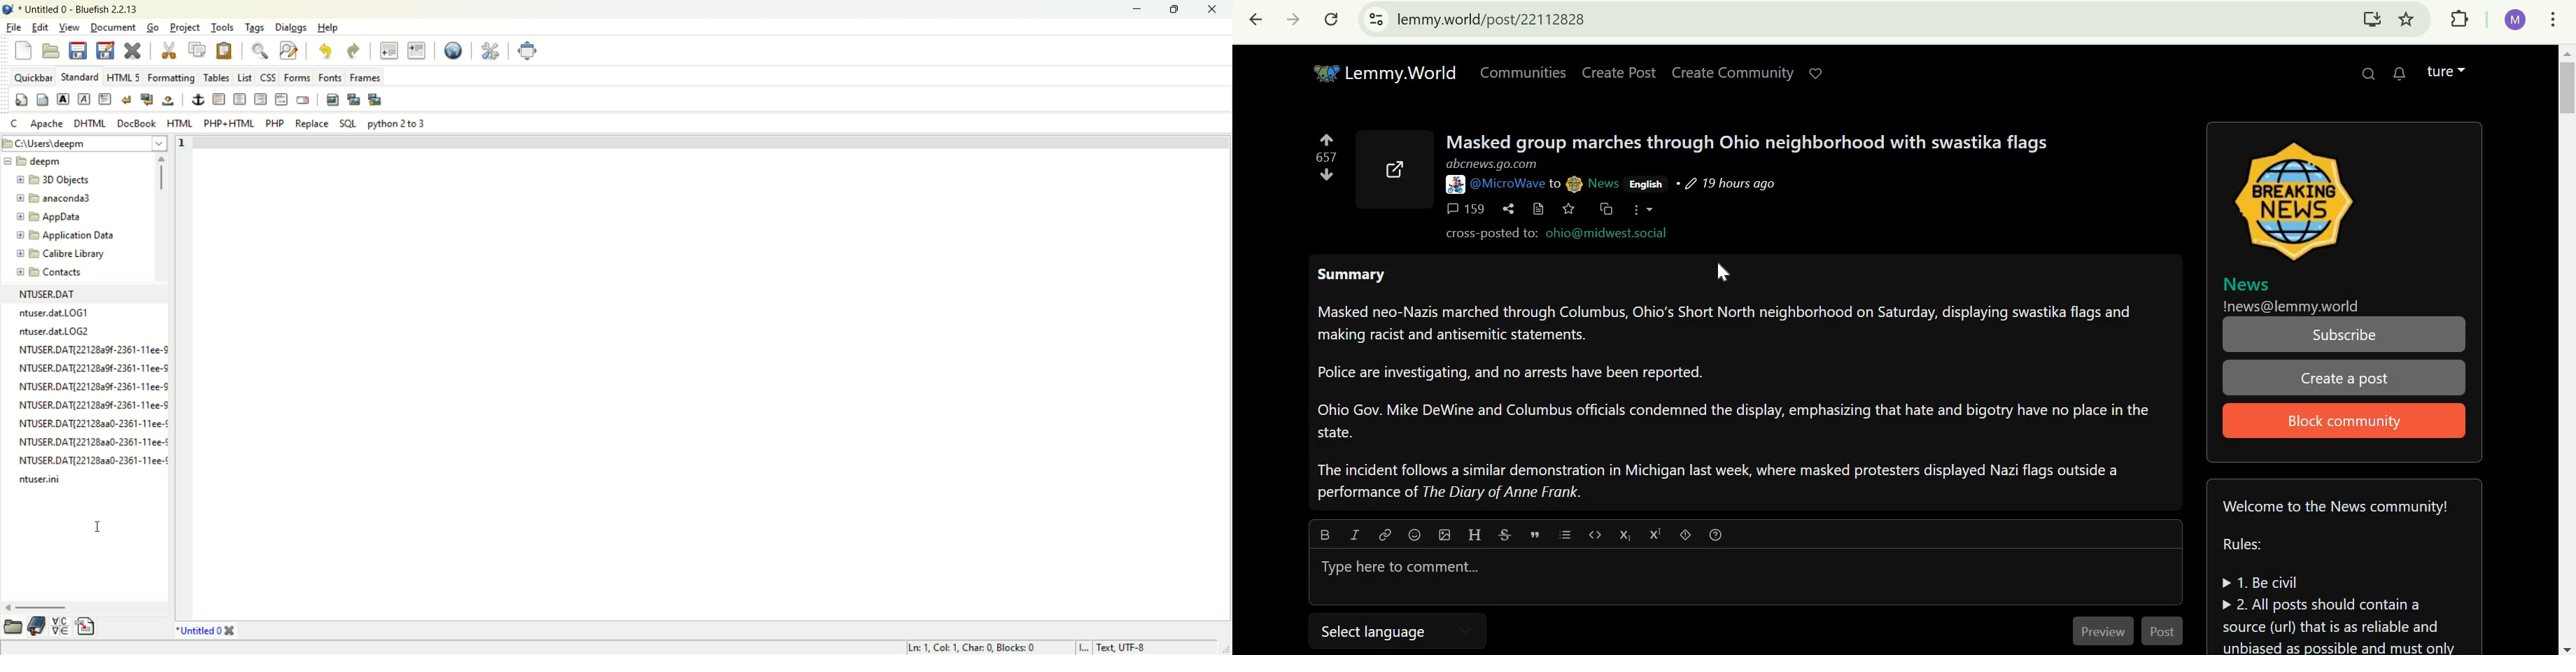 The width and height of the screenshot is (2576, 672). I want to click on document, so click(112, 27).